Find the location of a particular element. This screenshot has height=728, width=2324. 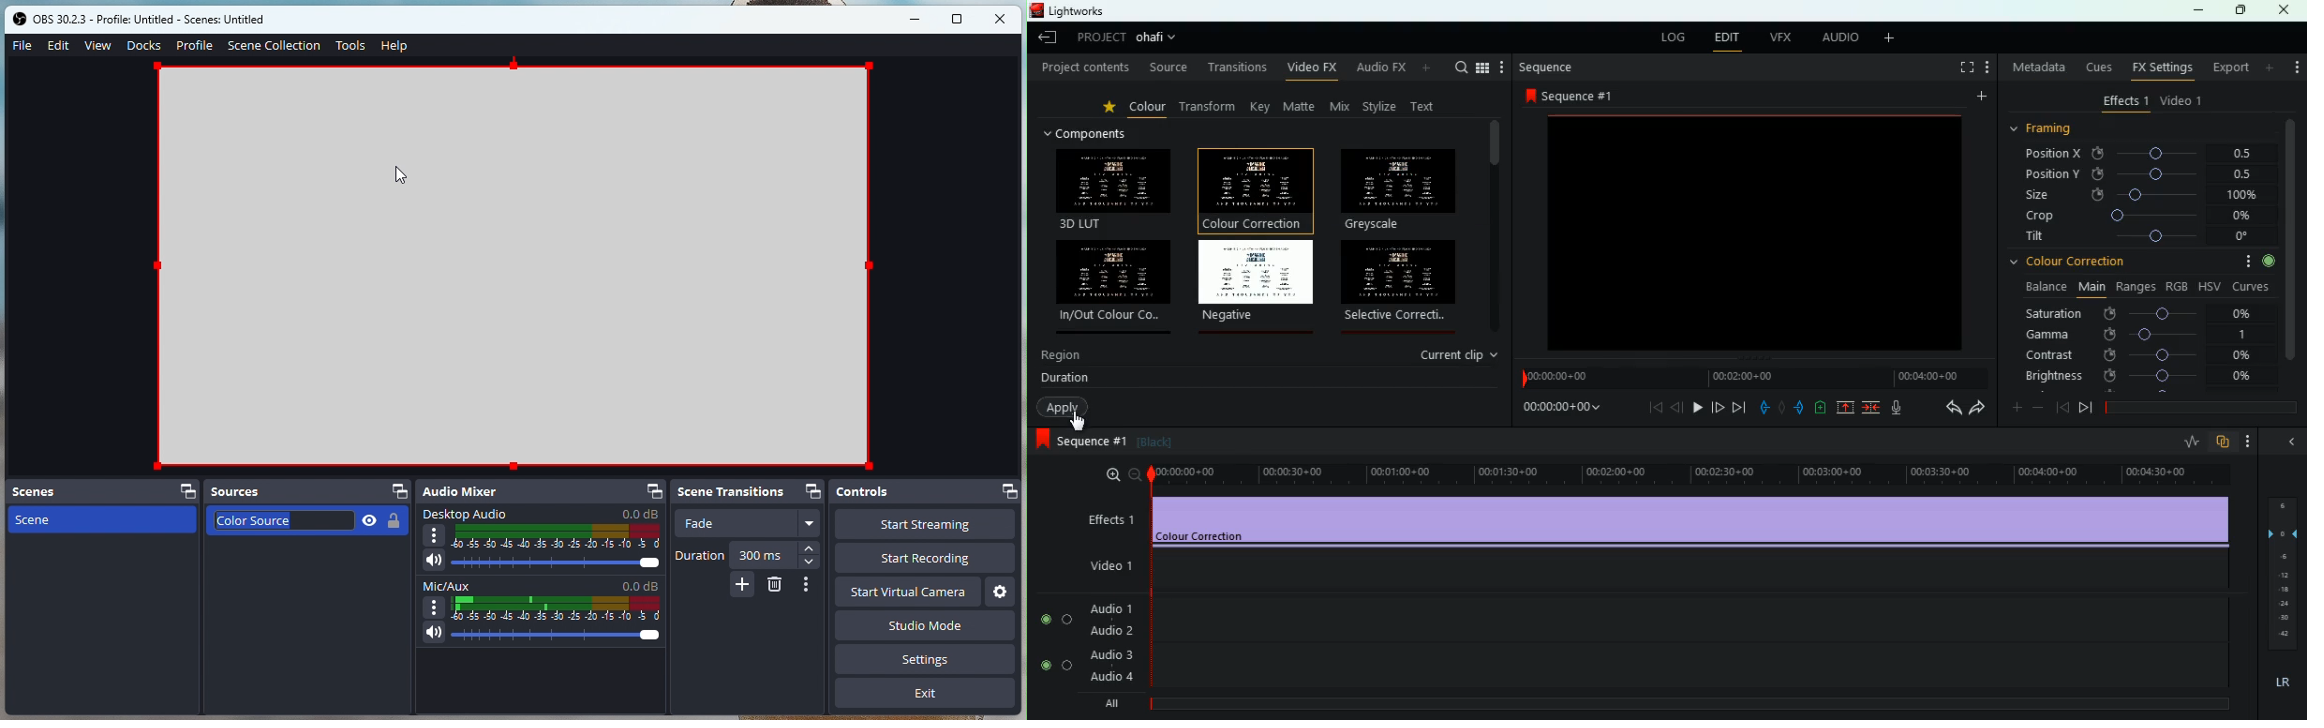

more is located at coordinates (1980, 95).